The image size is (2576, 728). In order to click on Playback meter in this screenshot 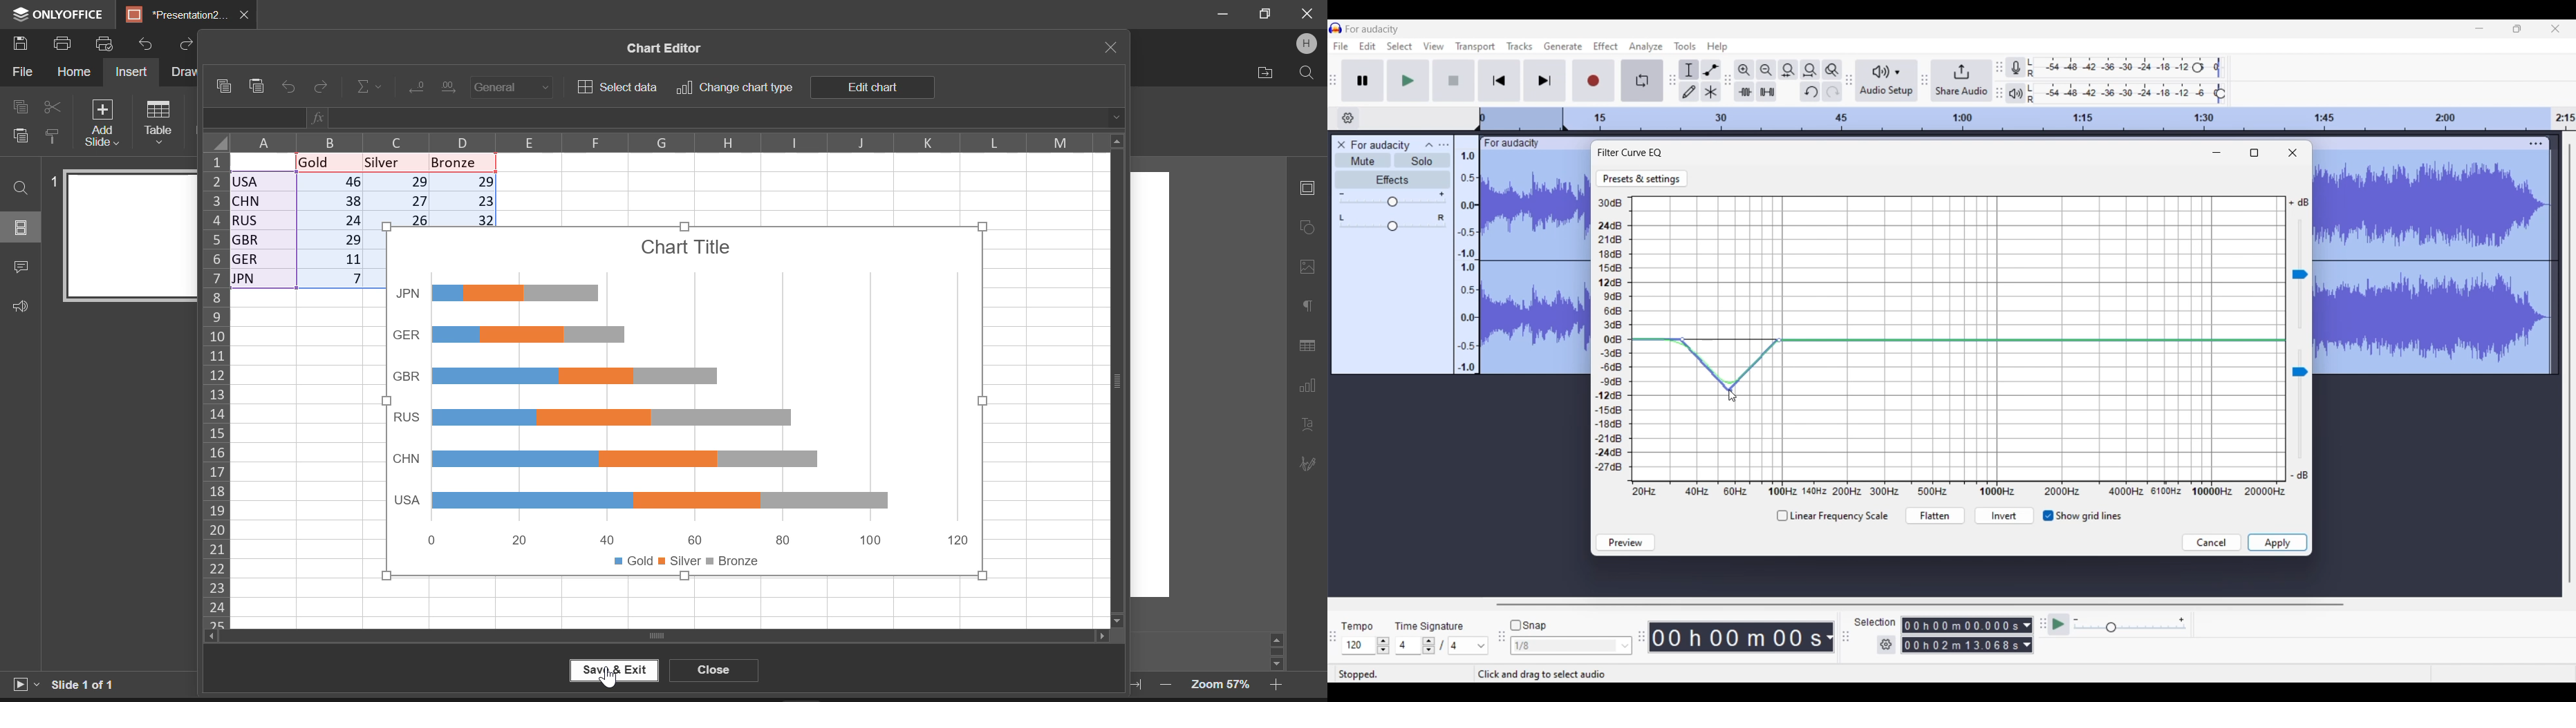, I will do `click(2016, 94)`.